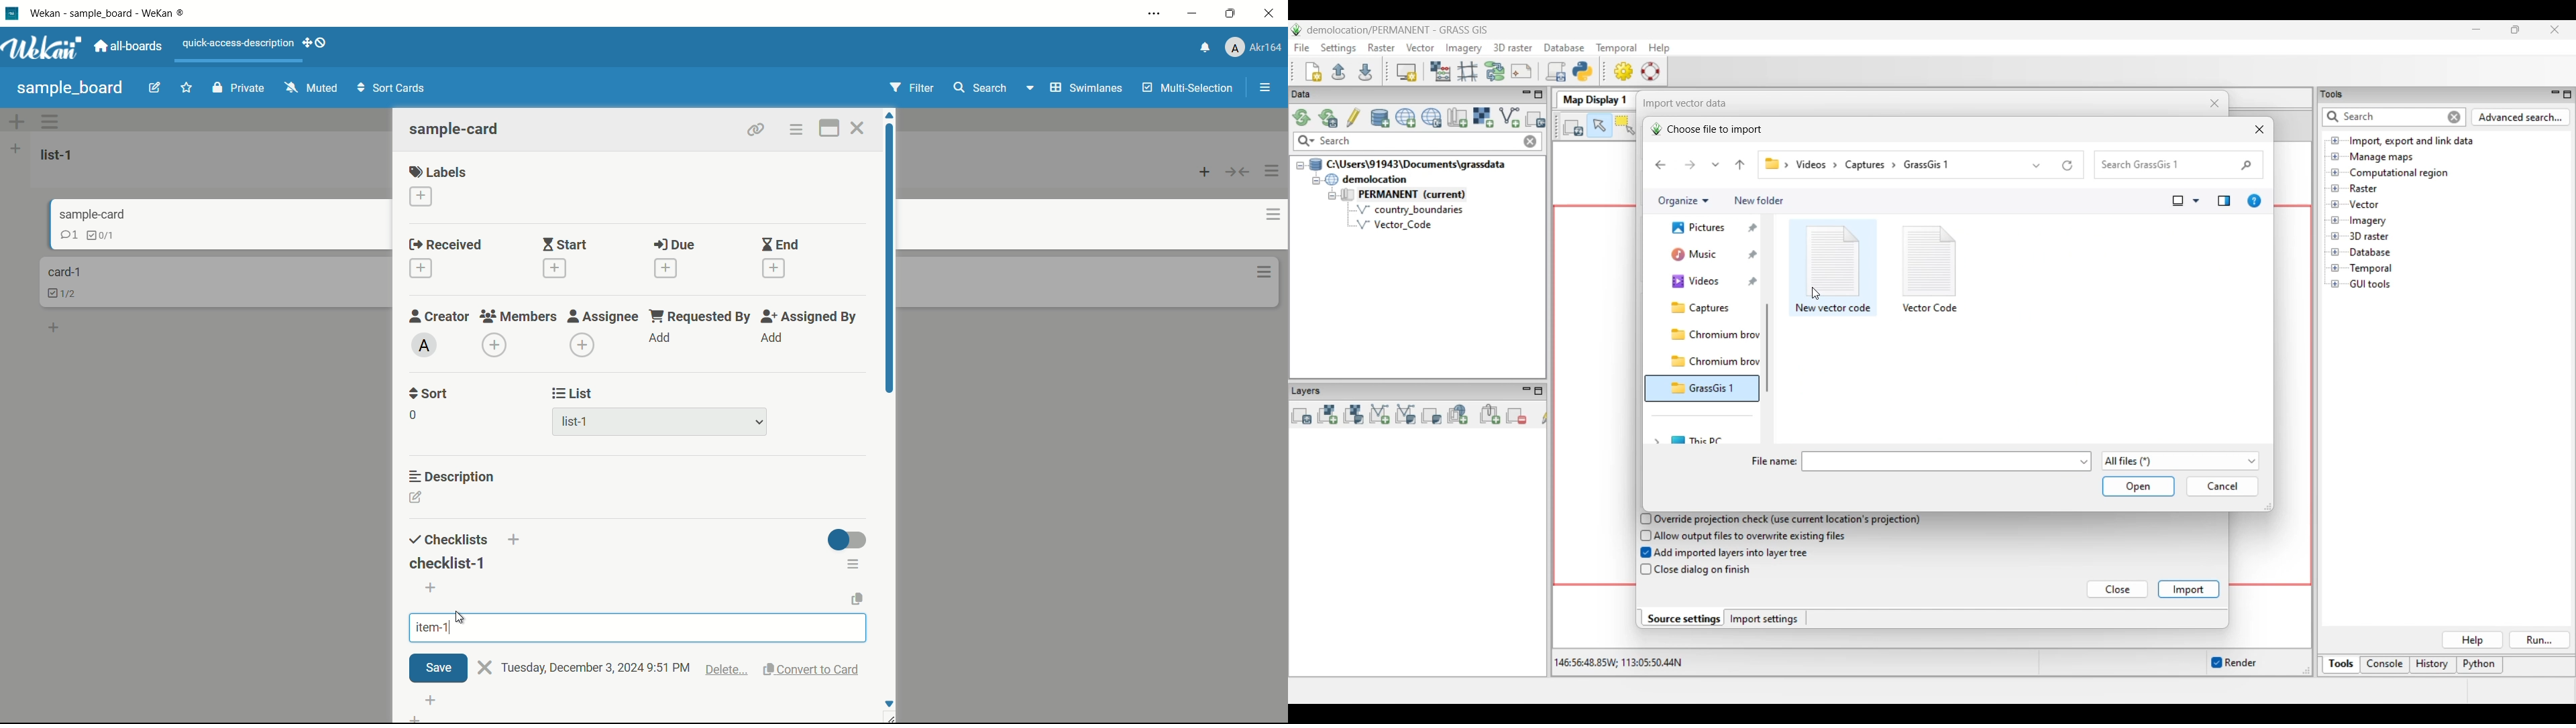  Describe the element at coordinates (1265, 273) in the screenshot. I see `card actions` at that location.